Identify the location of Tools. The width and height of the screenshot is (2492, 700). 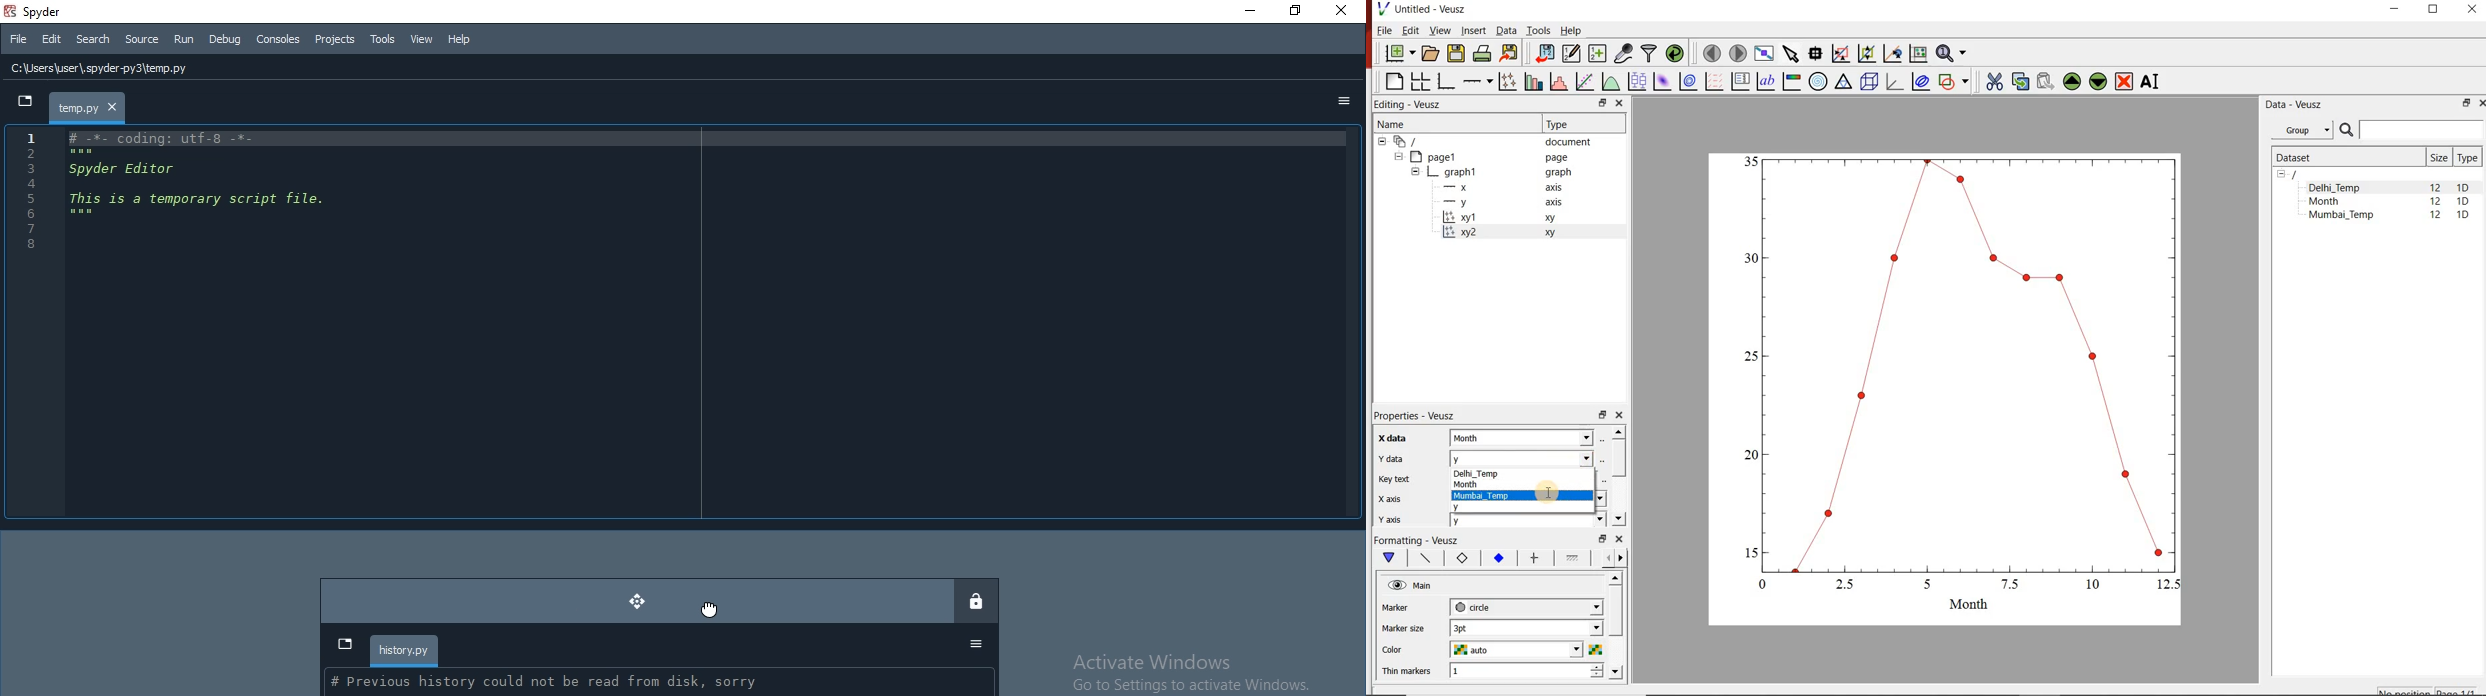
(1539, 31).